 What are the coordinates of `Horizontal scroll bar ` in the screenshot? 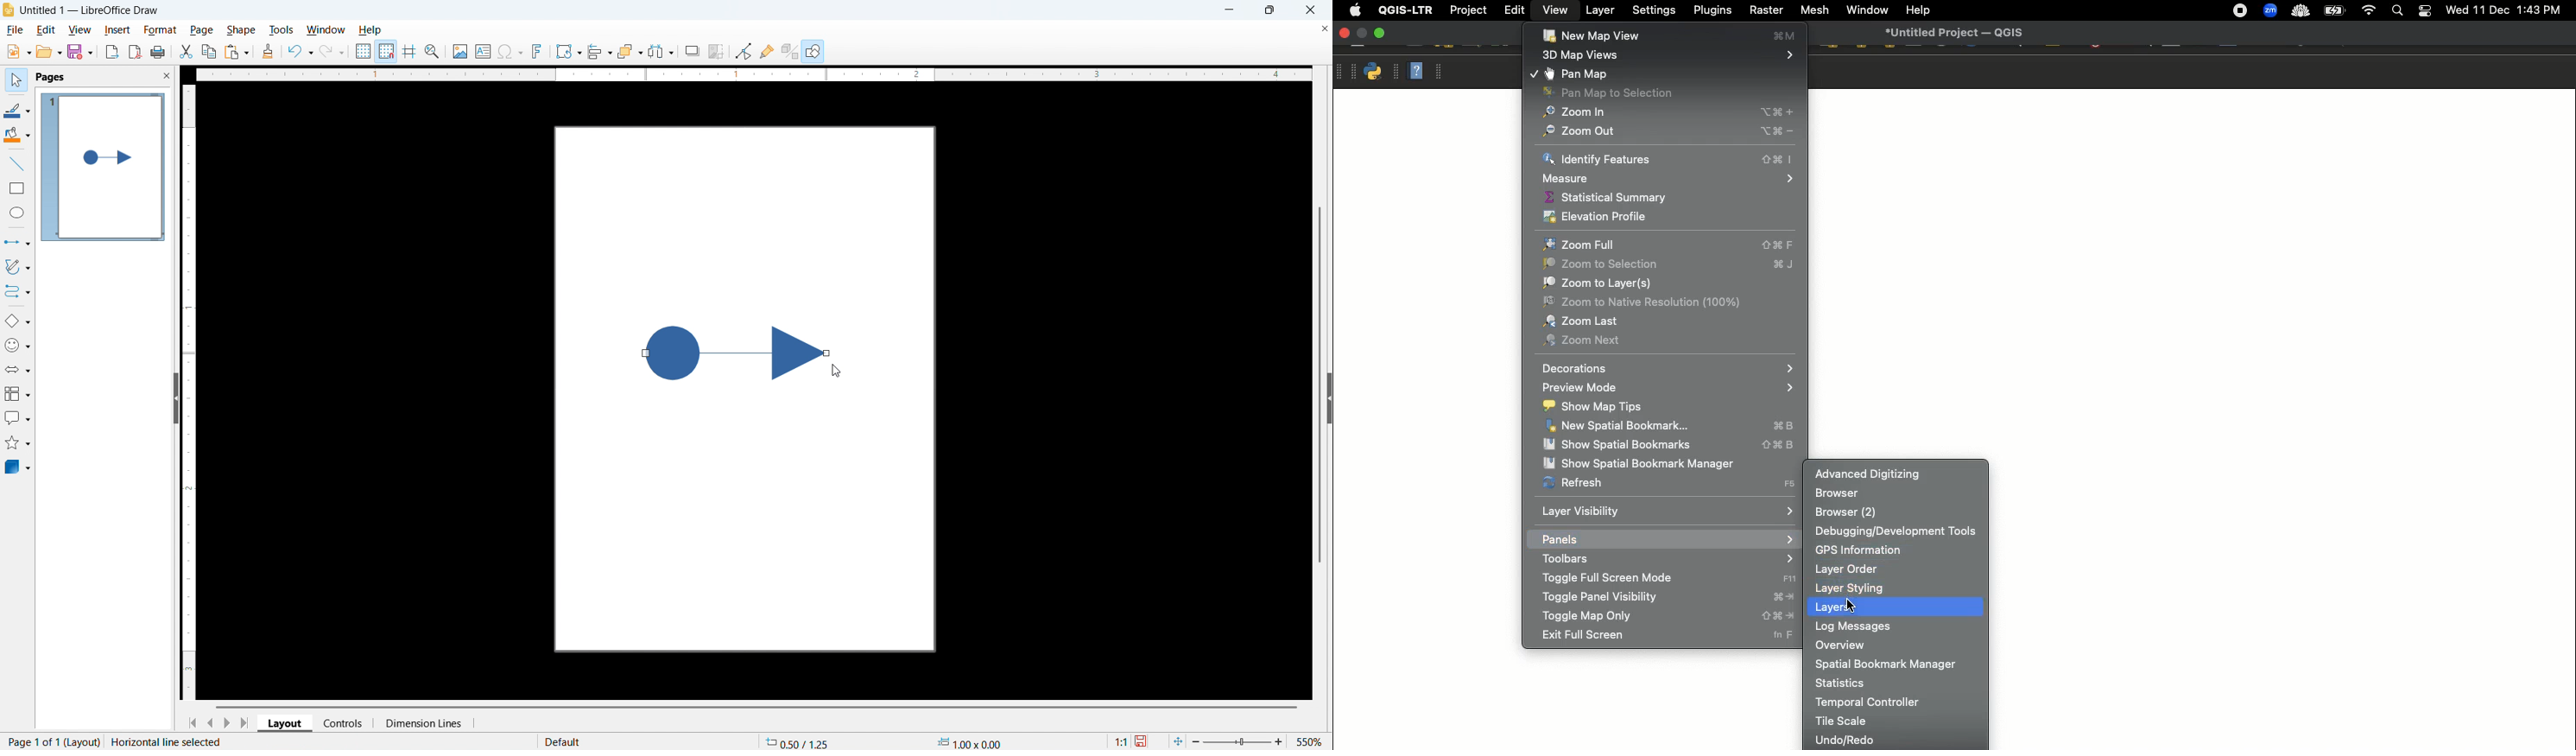 It's located at (757, 707).